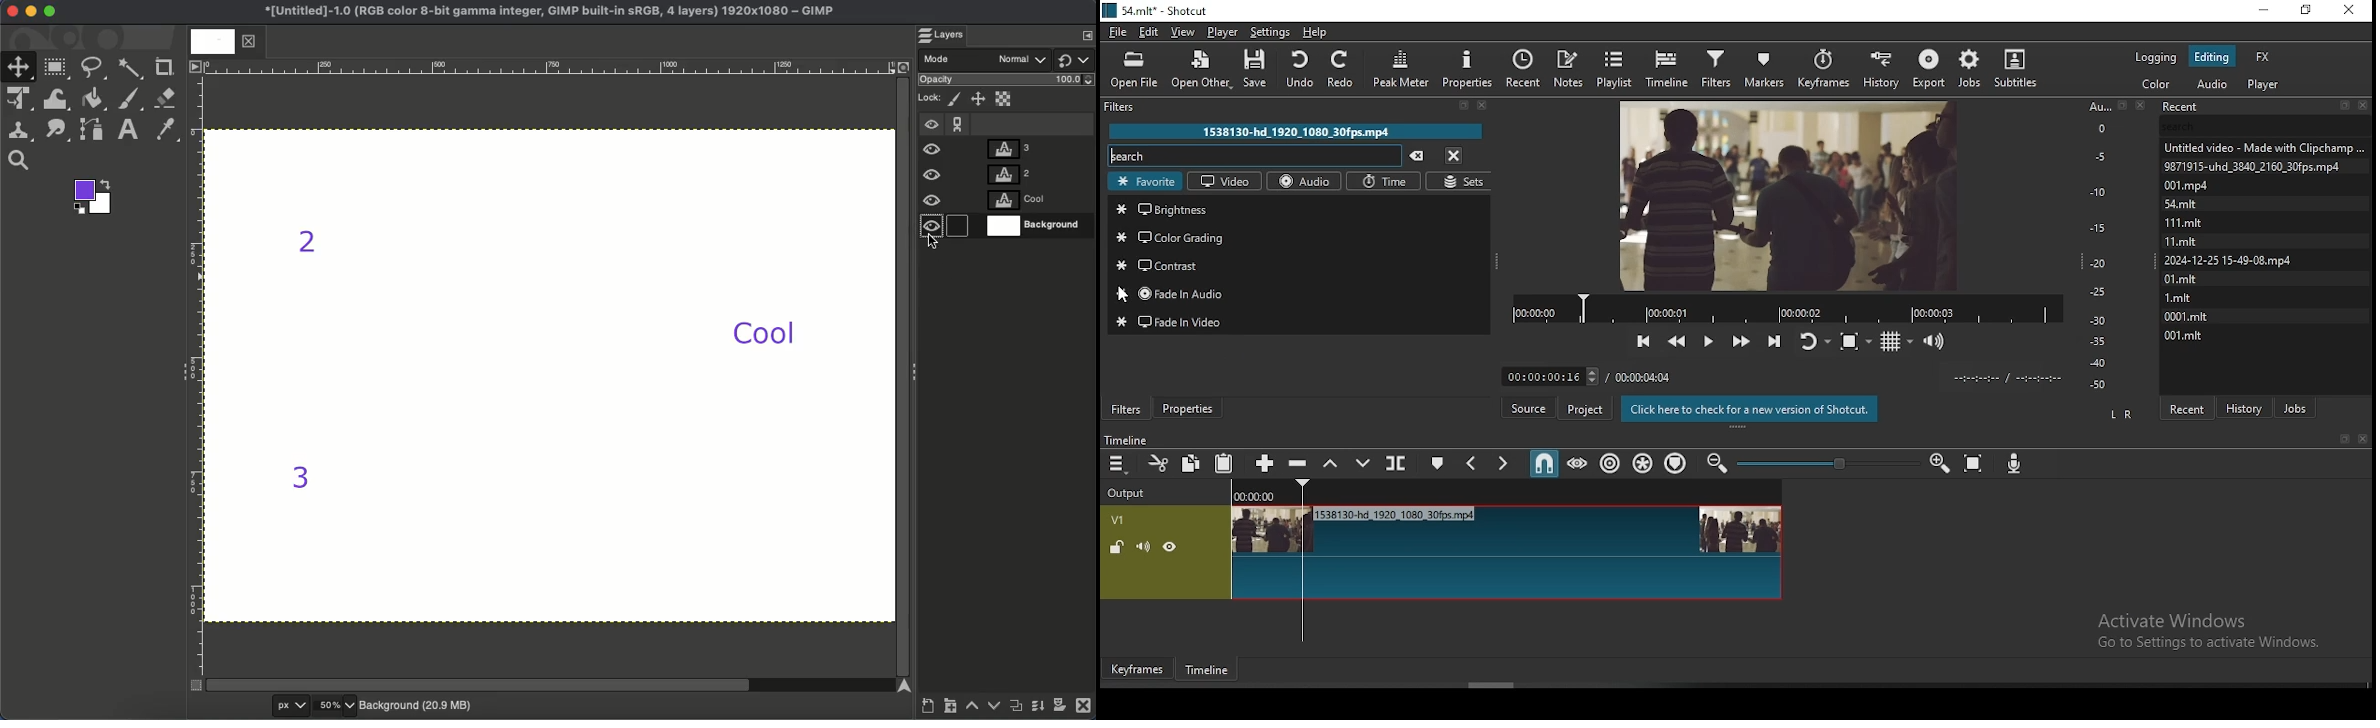 The height and width of the screenshot is (728, 2380). Describe the element at coordinates (1826, 65) in the screenshot. I see `keyframes` at that location.